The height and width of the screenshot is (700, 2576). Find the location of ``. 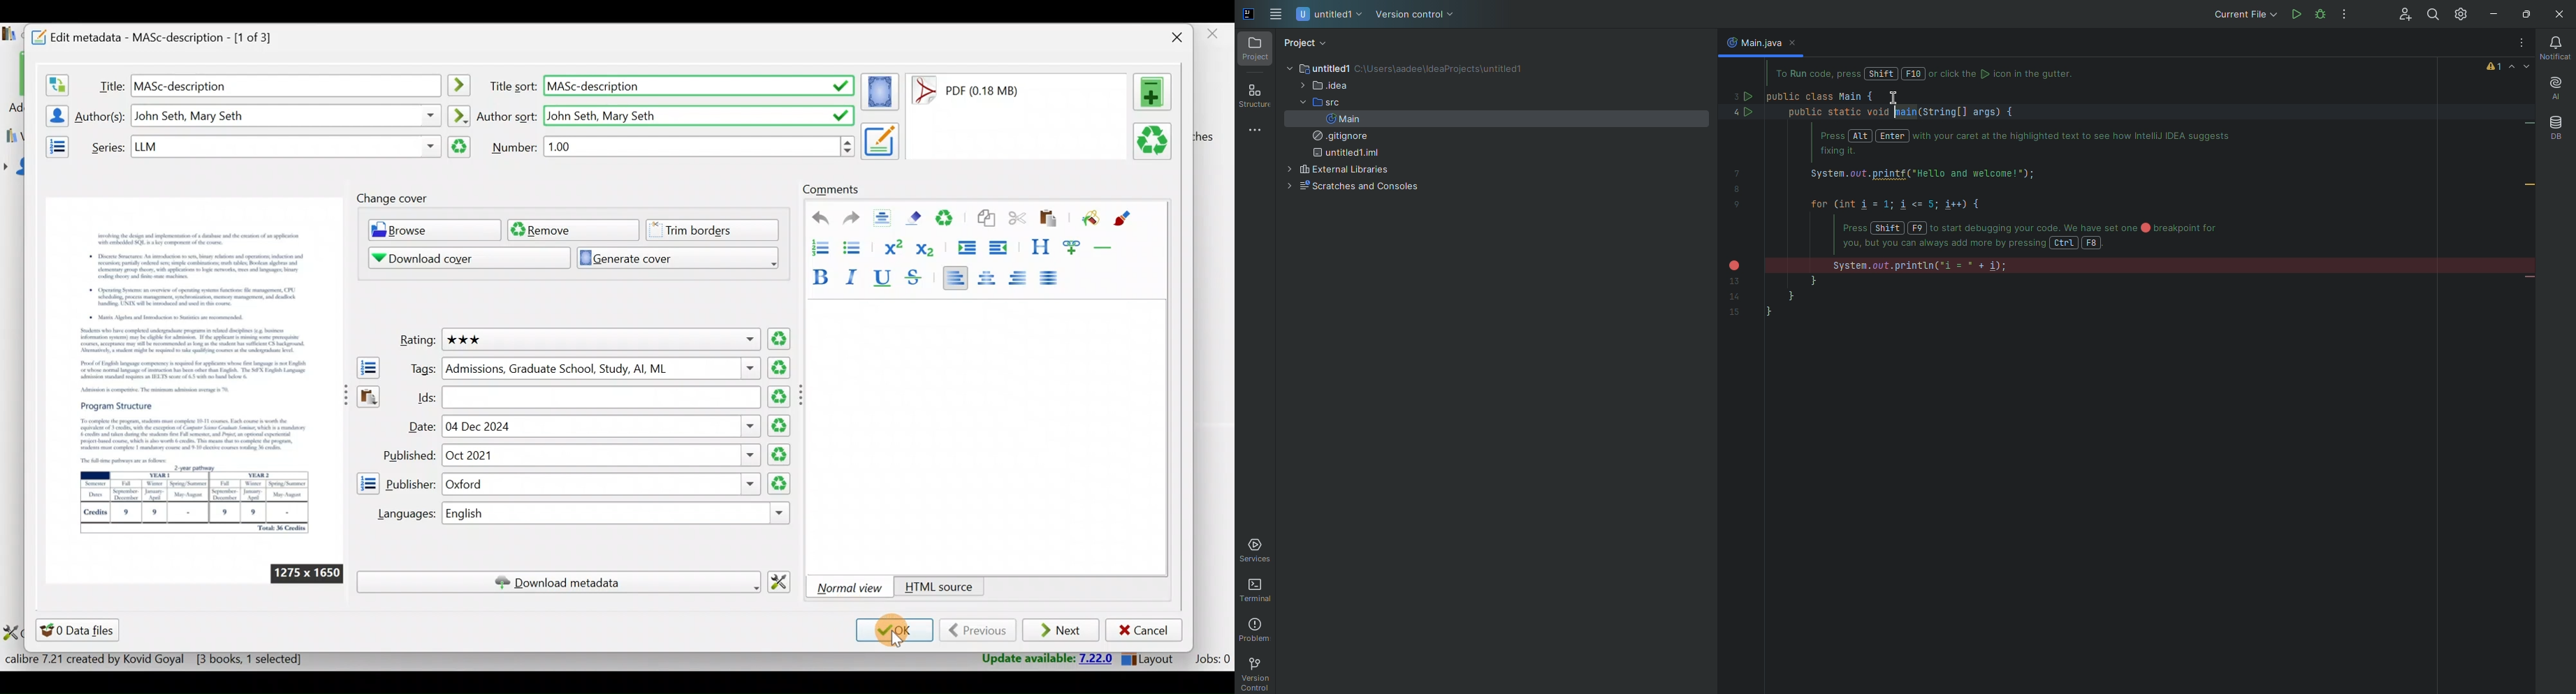

 is located at coordinates (461, 85).